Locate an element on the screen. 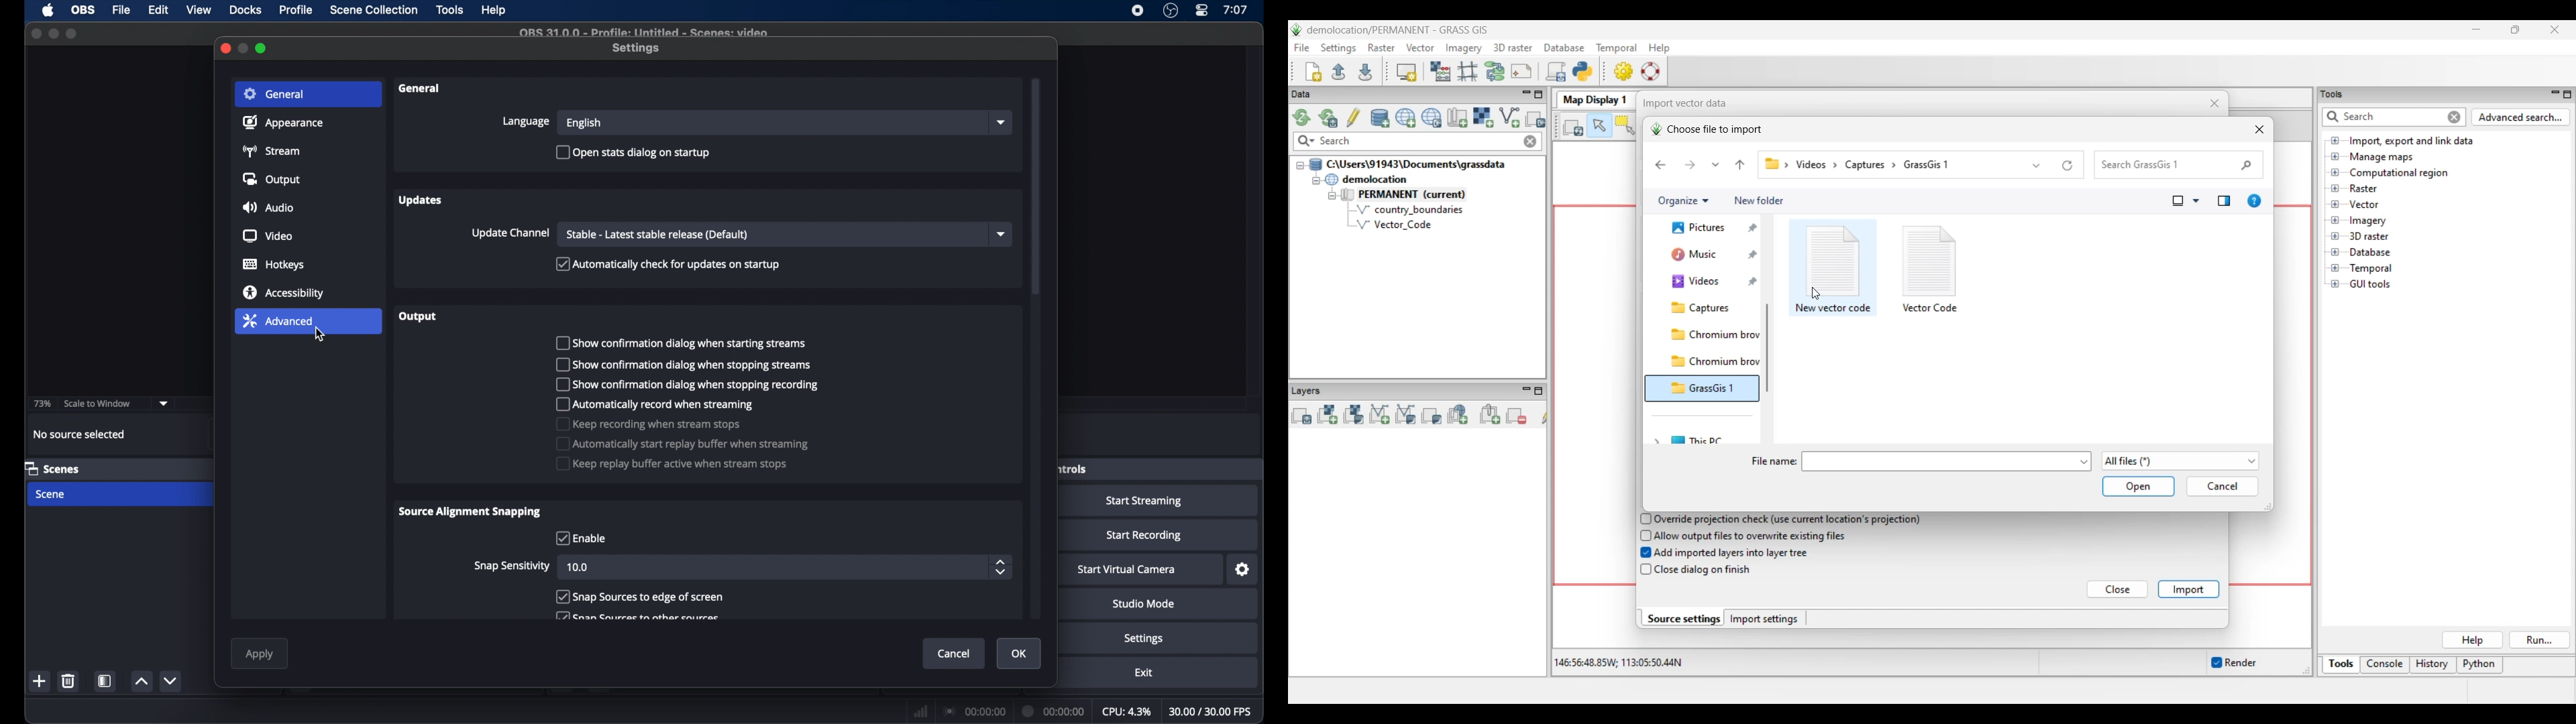  scale to window is located at coordinates (99, 404).